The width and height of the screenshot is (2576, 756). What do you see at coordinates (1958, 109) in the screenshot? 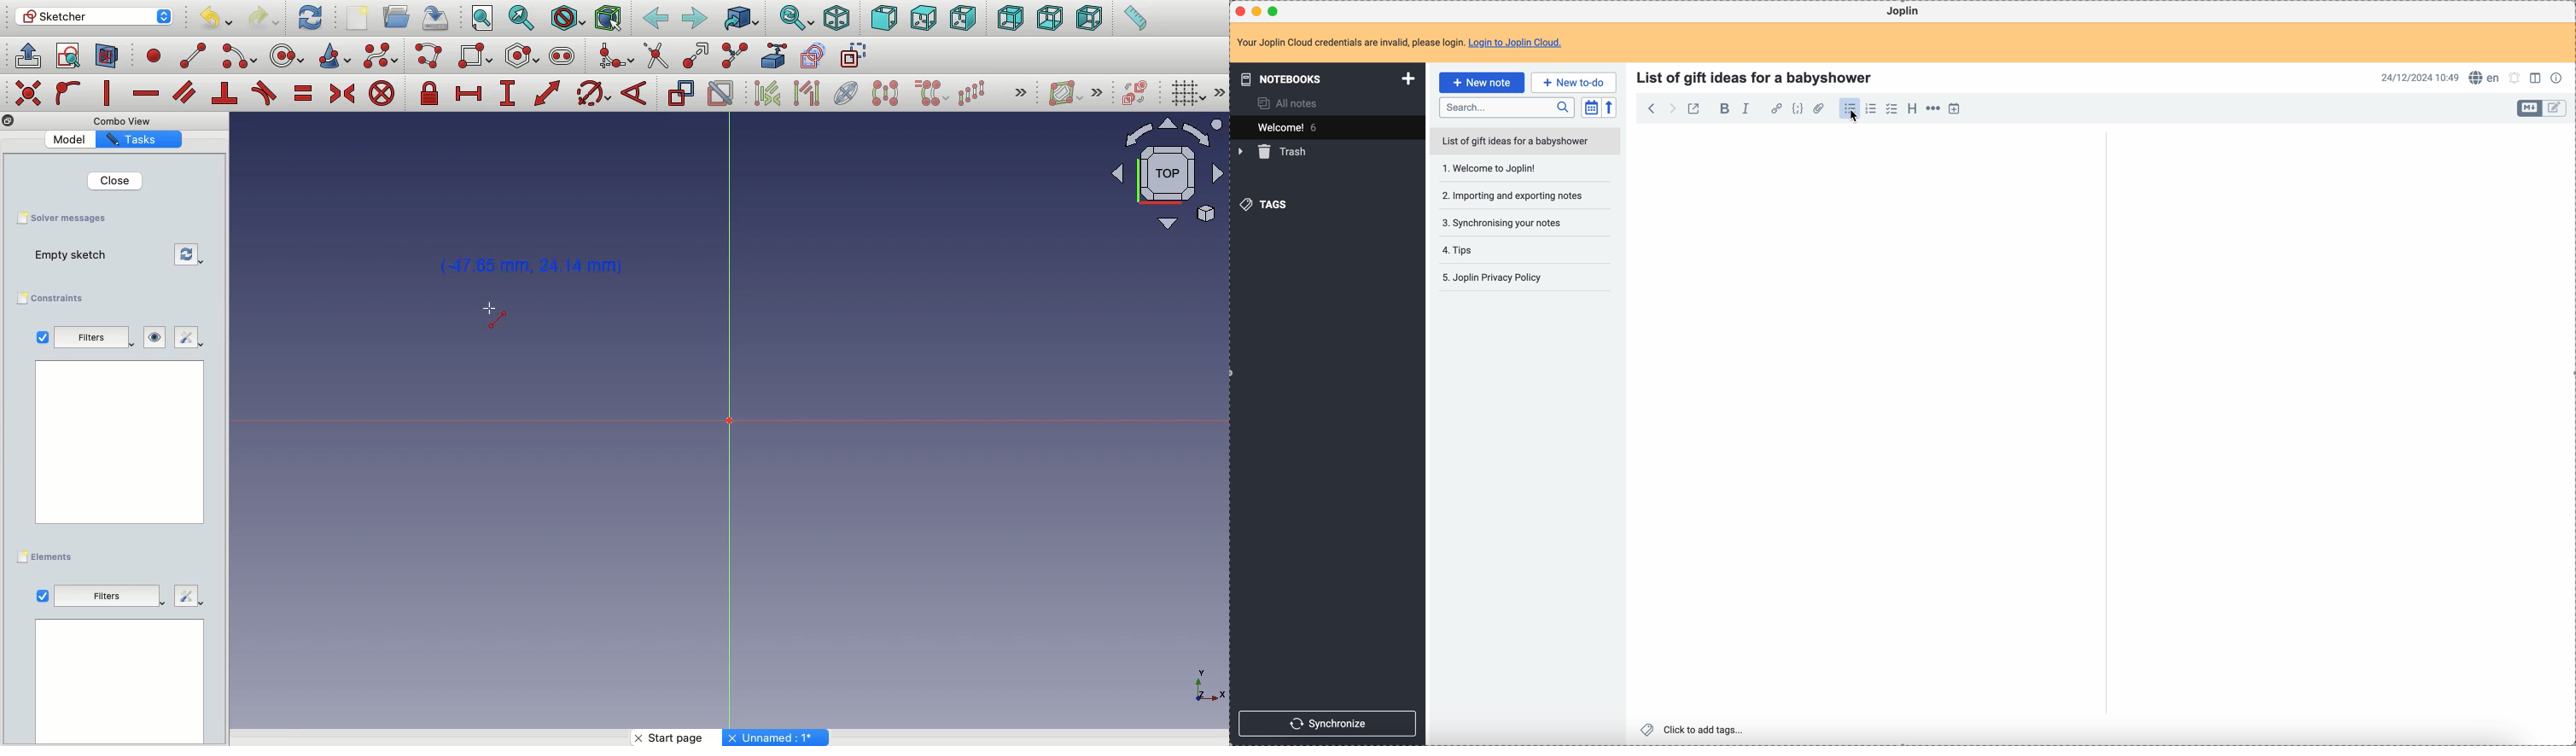
I see `insert time` at bounding box center [1958, 109].